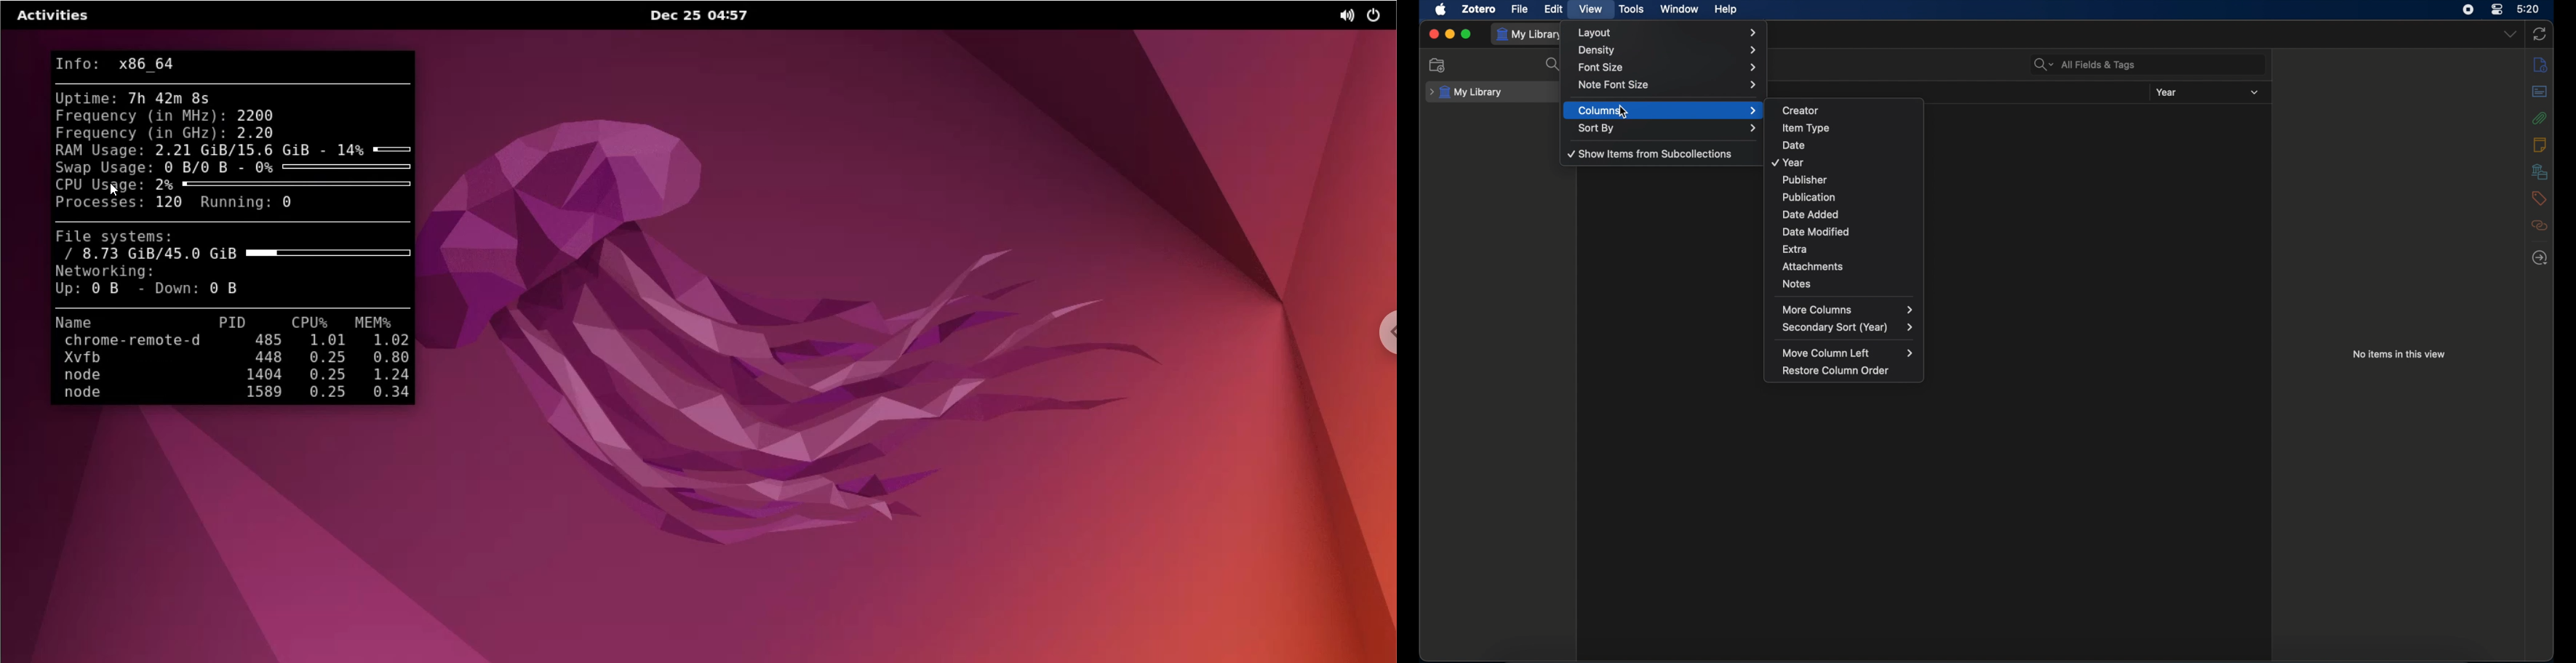  I want to click on cursor, so click(1623, 113).